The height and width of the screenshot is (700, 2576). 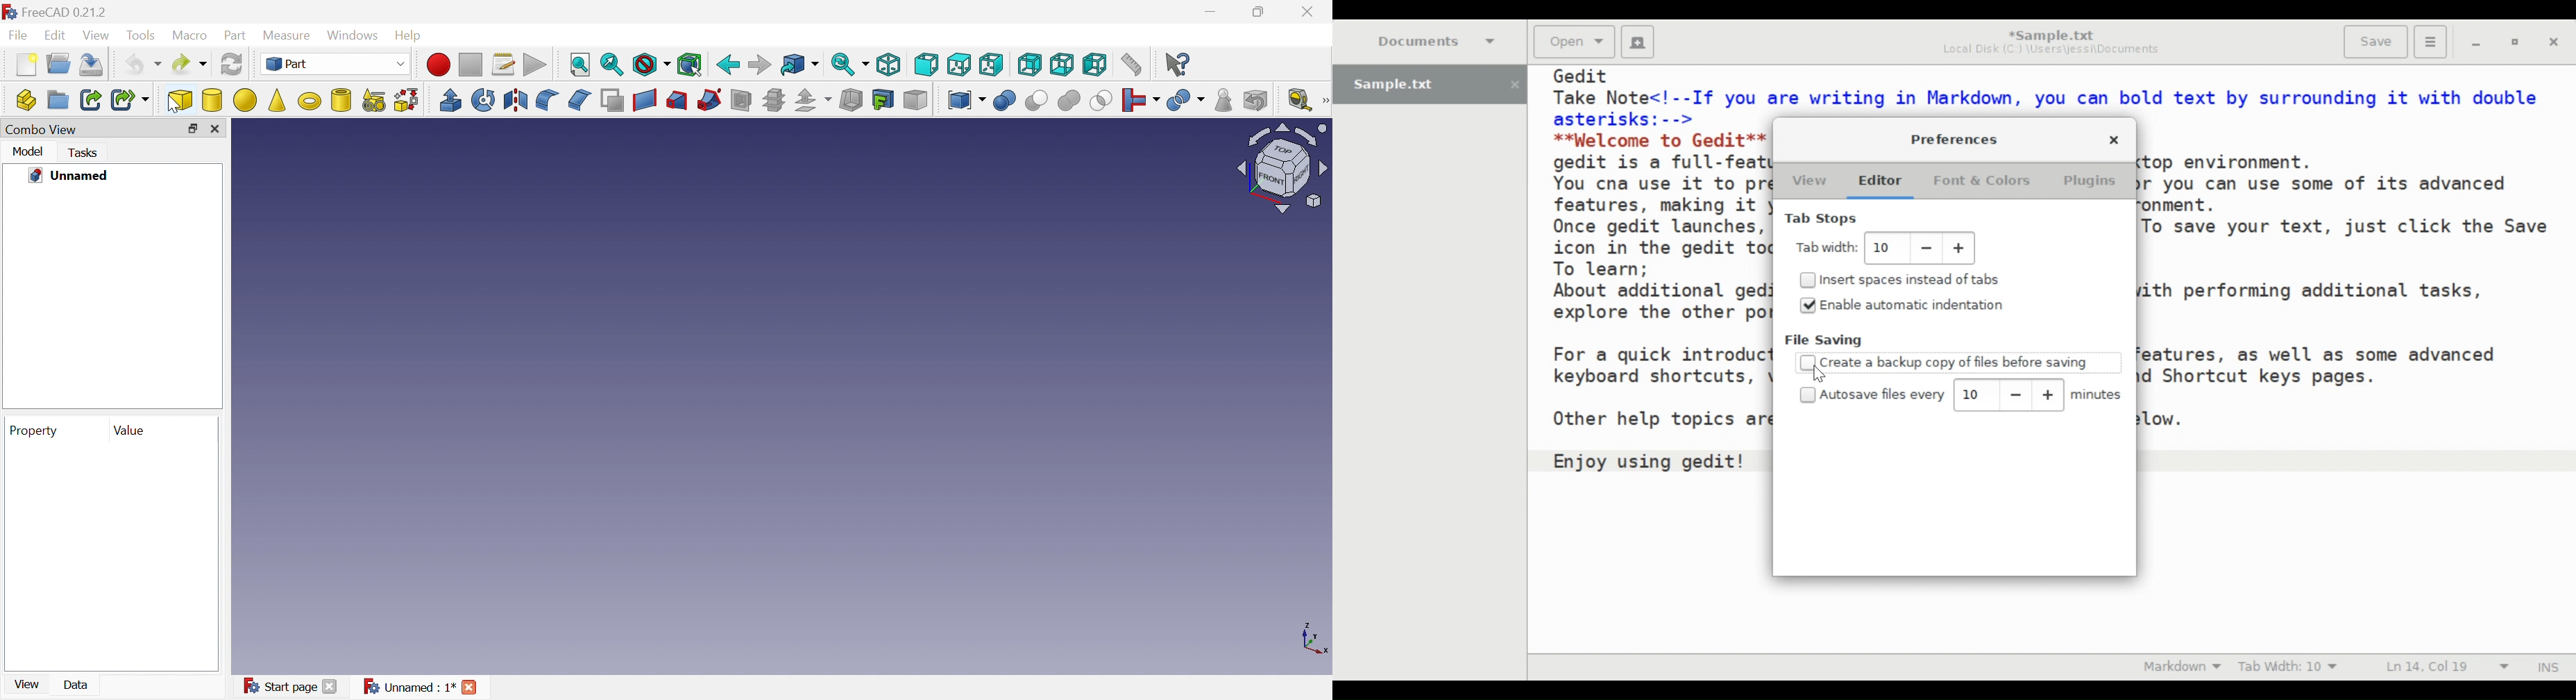 I want to click on Measure liner, so click(x=1298, y=99).